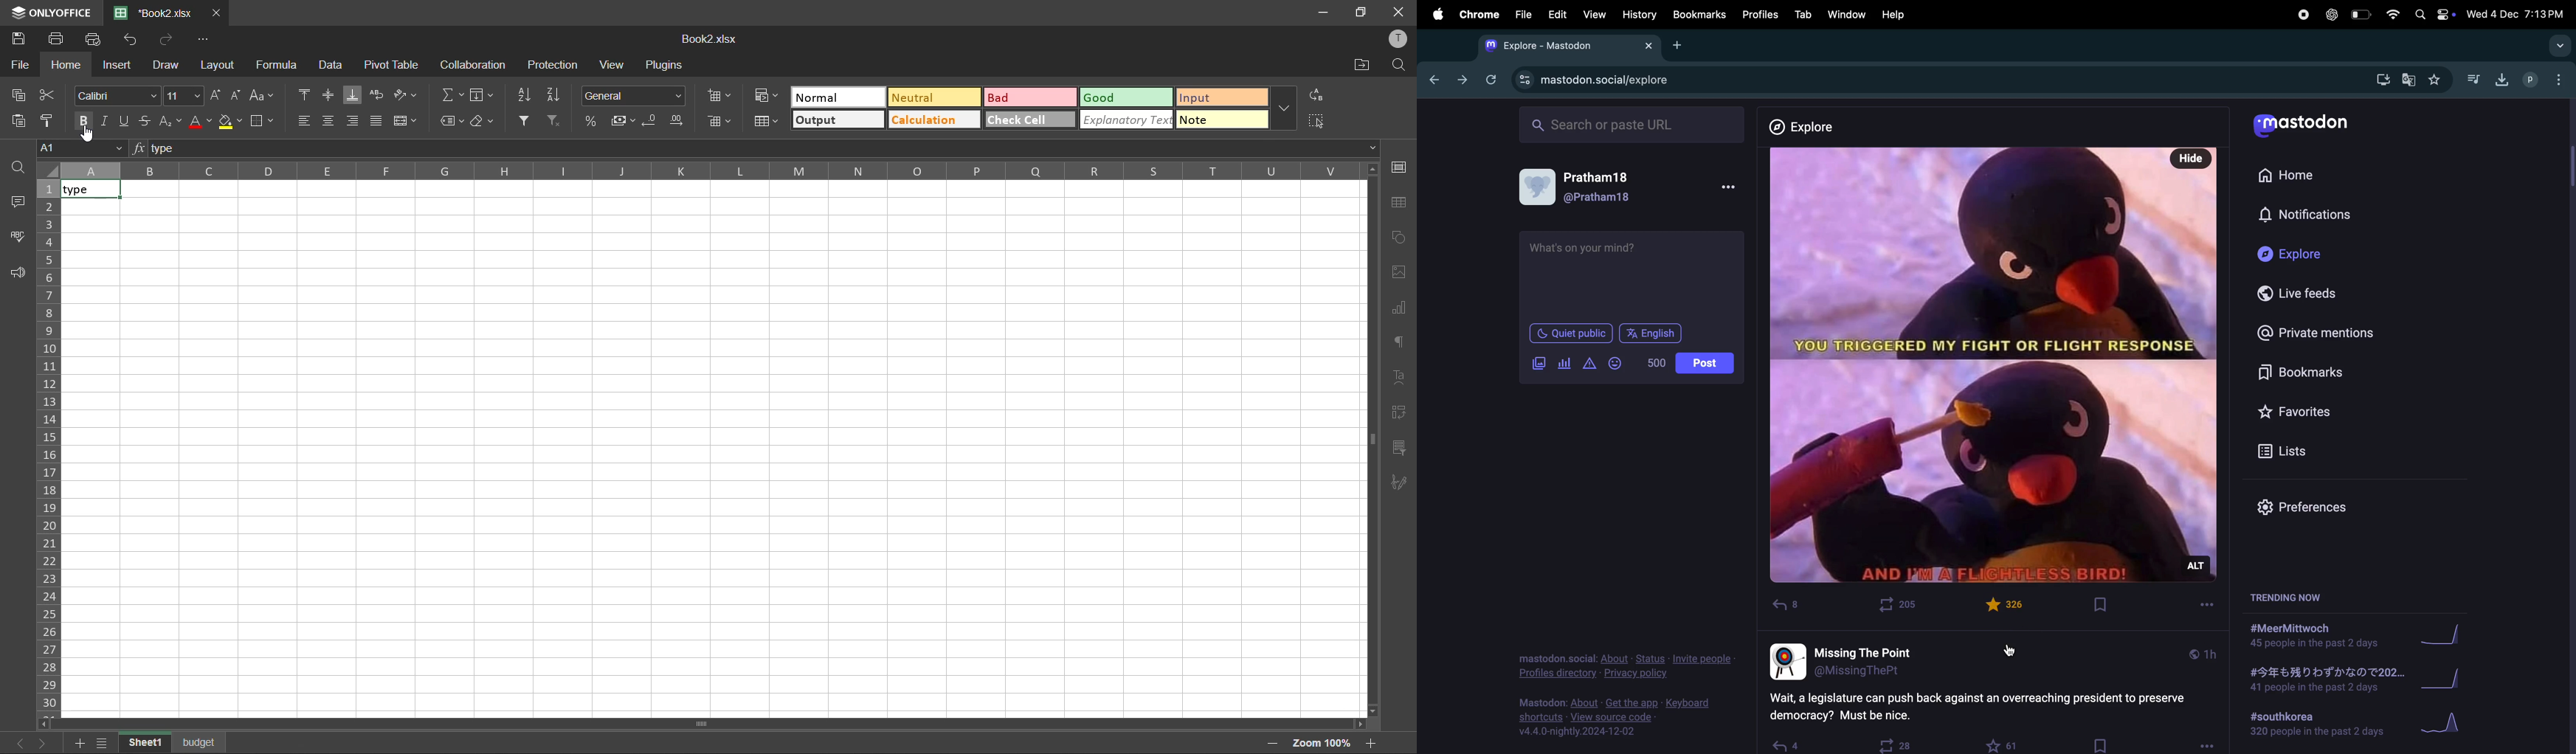 The image size is (2576, 756). Describe the element at coordinates (97, 40) in the screenshot. I see `quick print` at that location.